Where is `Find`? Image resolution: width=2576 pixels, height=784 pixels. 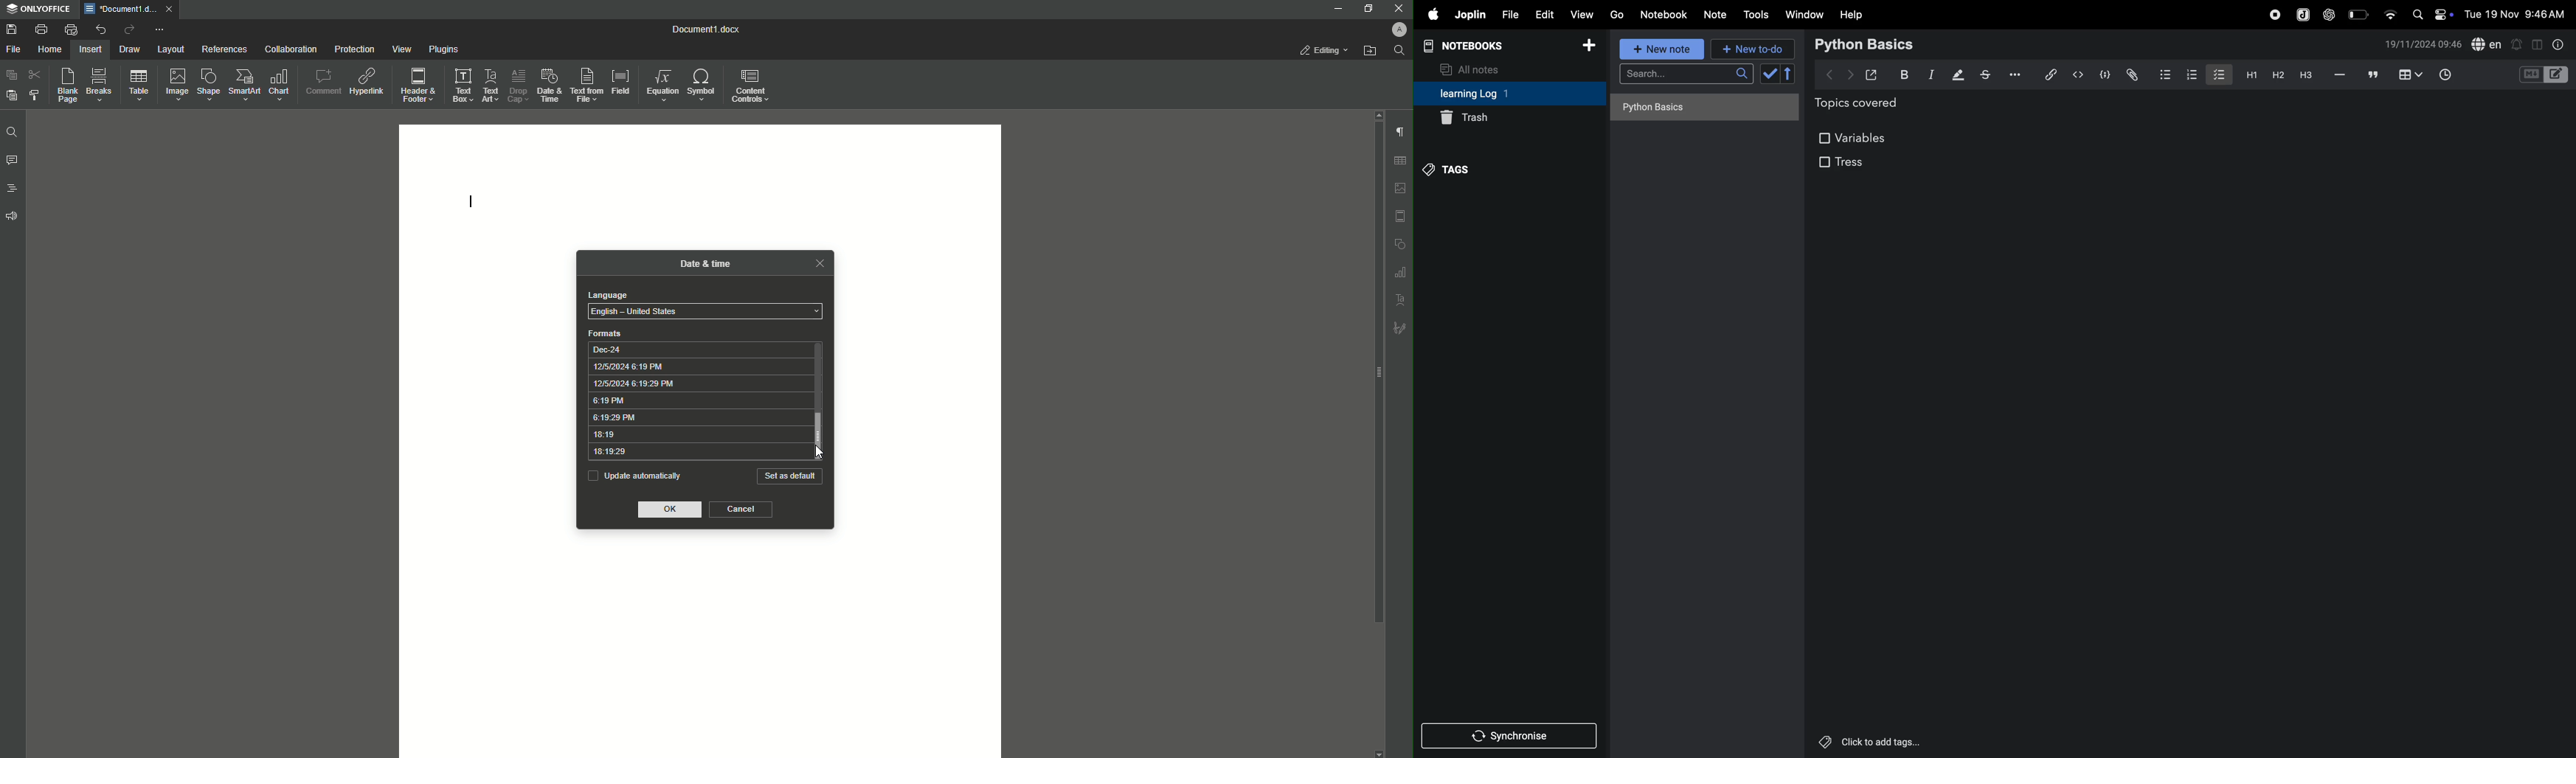 Find is located at coordinates (11, 132).